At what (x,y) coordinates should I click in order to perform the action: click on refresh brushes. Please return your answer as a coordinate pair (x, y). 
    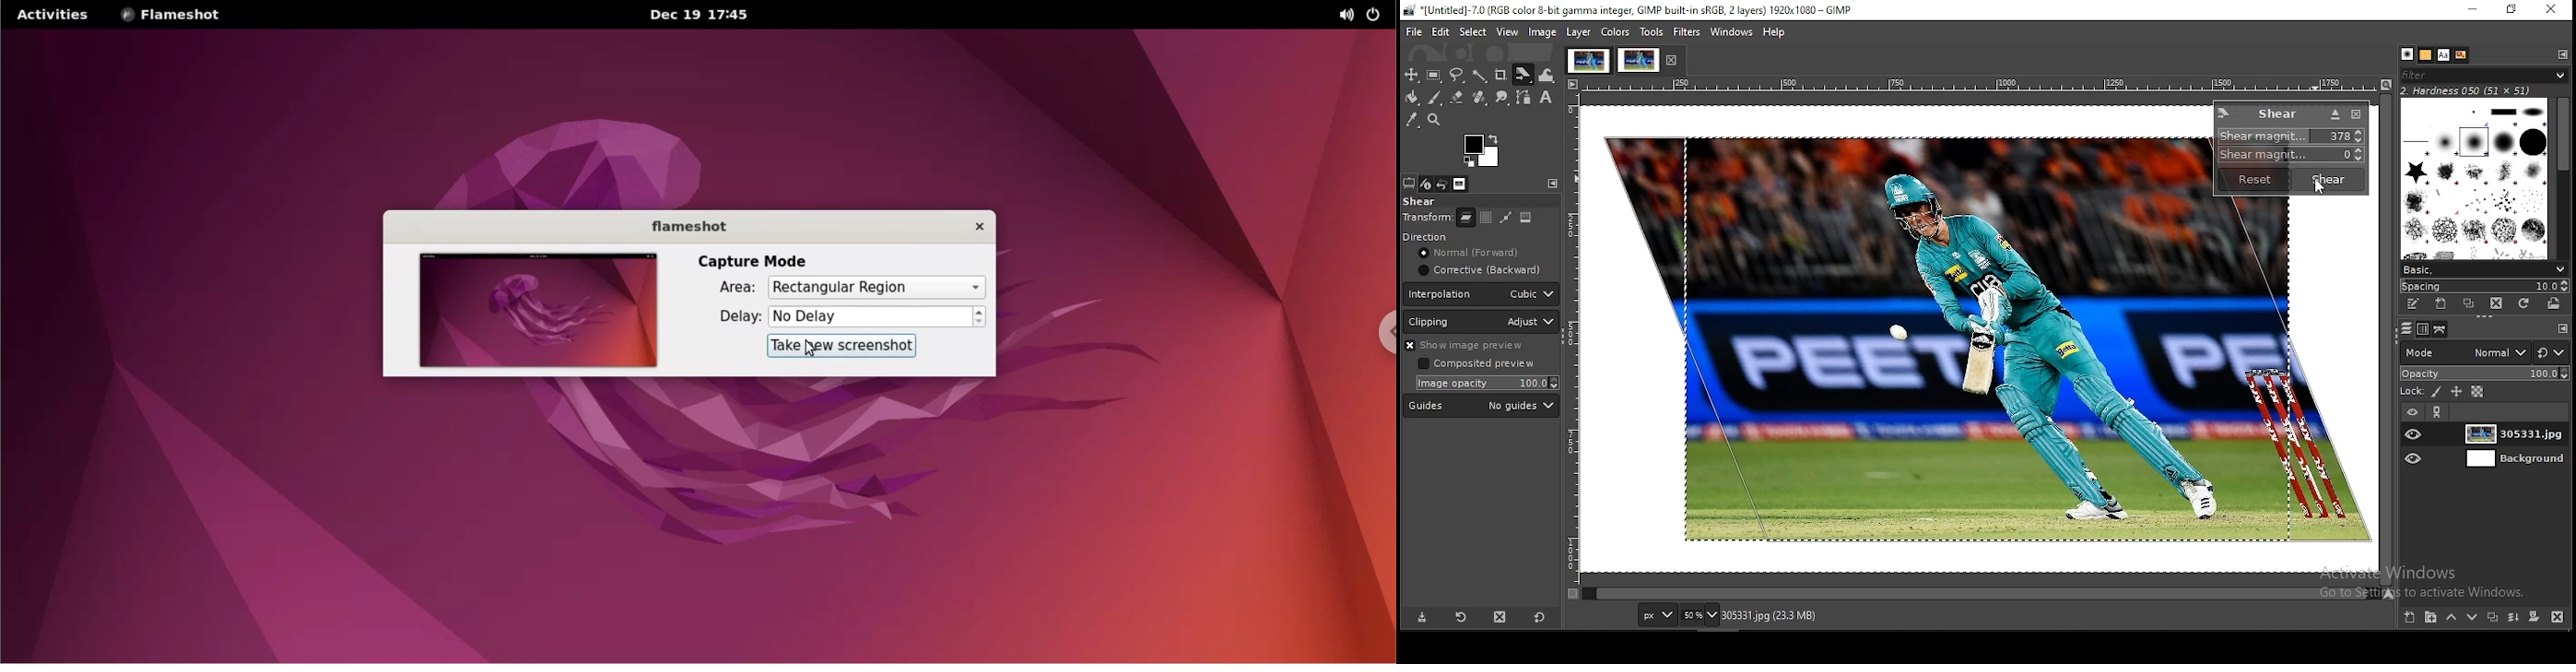
    Looking at the image, I should click on (2524, 304).